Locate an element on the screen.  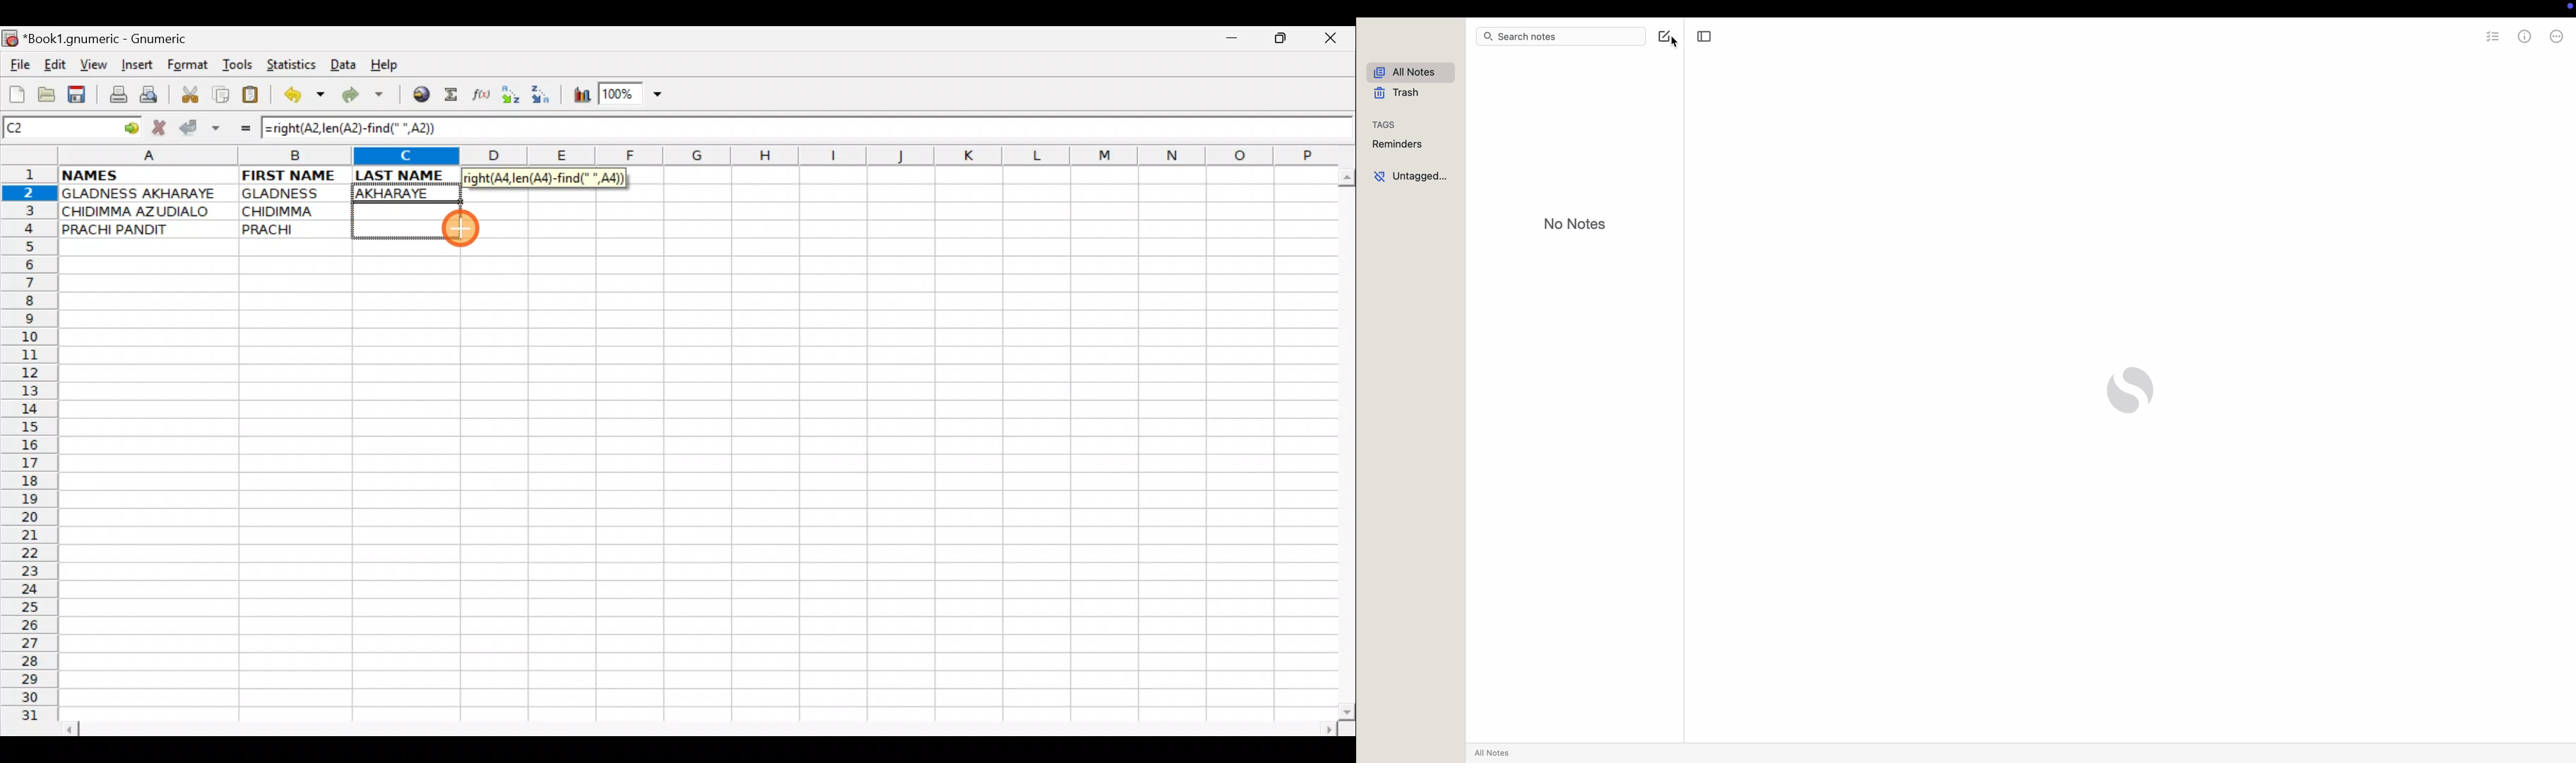
Enter formula is located at coordinates (239, 128).